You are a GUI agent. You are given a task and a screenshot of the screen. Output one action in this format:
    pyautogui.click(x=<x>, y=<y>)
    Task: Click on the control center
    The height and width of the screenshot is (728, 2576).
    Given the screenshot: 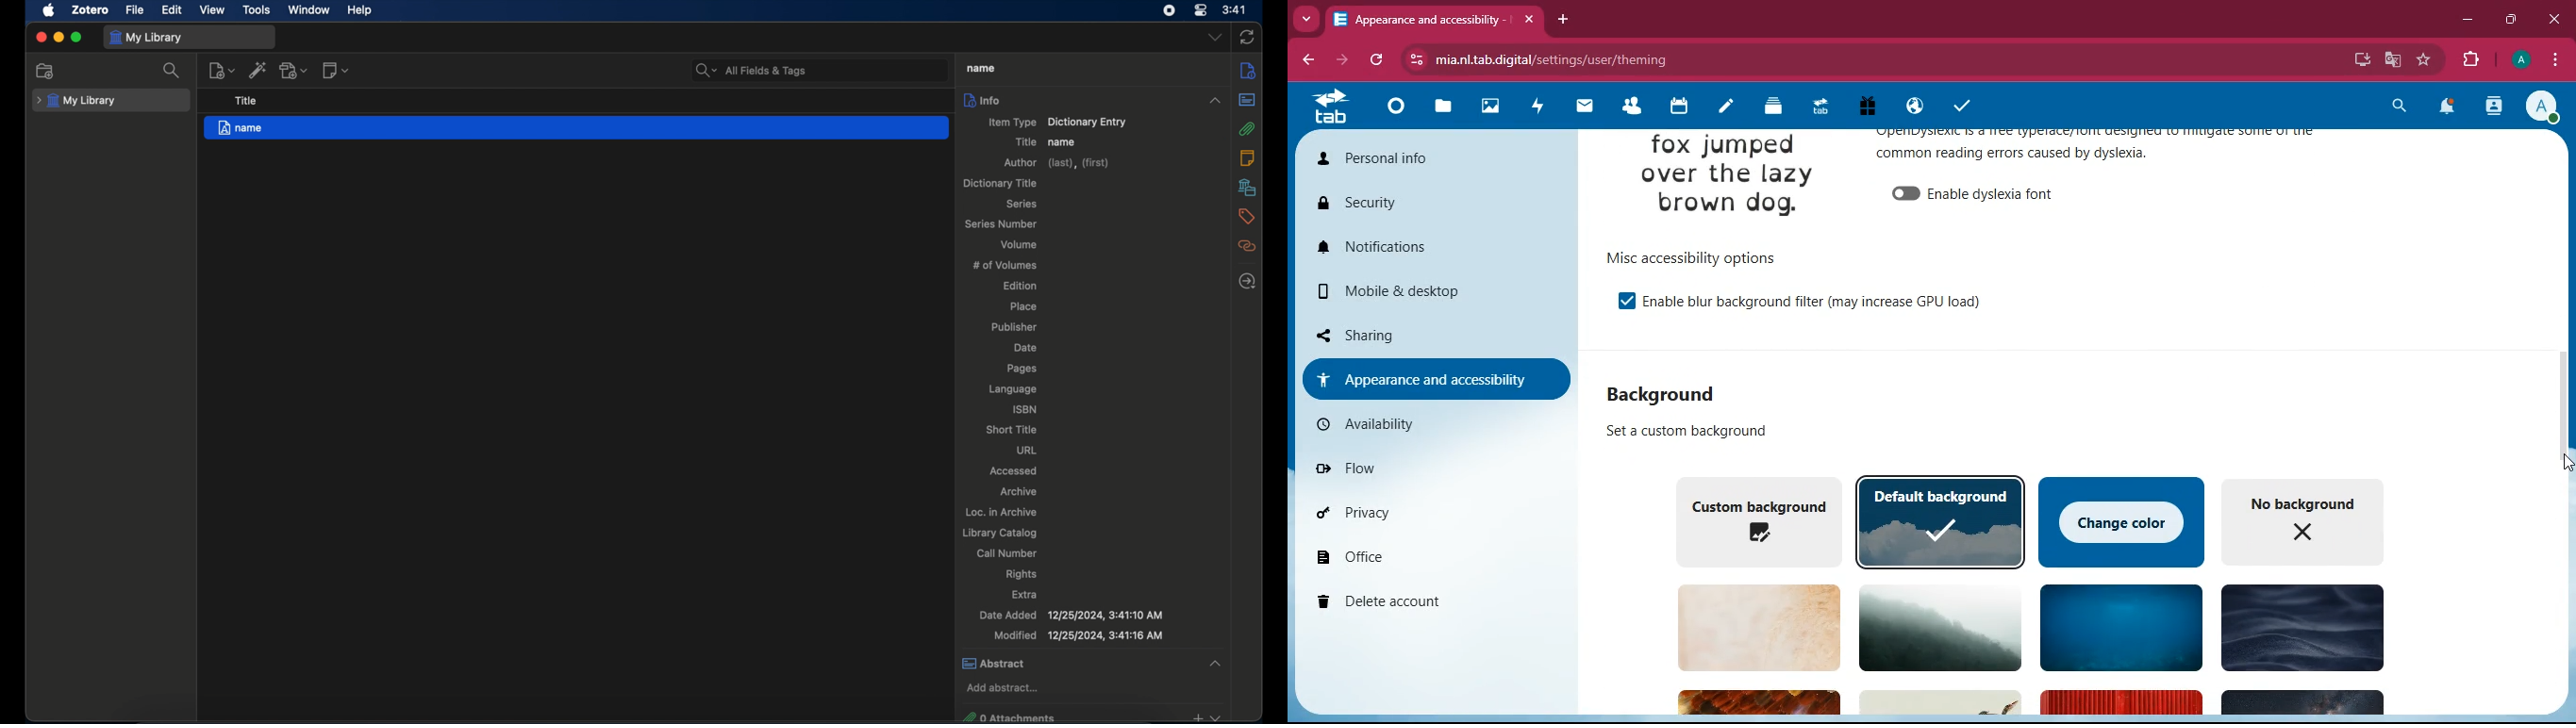 What is the action you would take?
    pyautogui.click(x=1200, y=10)
    